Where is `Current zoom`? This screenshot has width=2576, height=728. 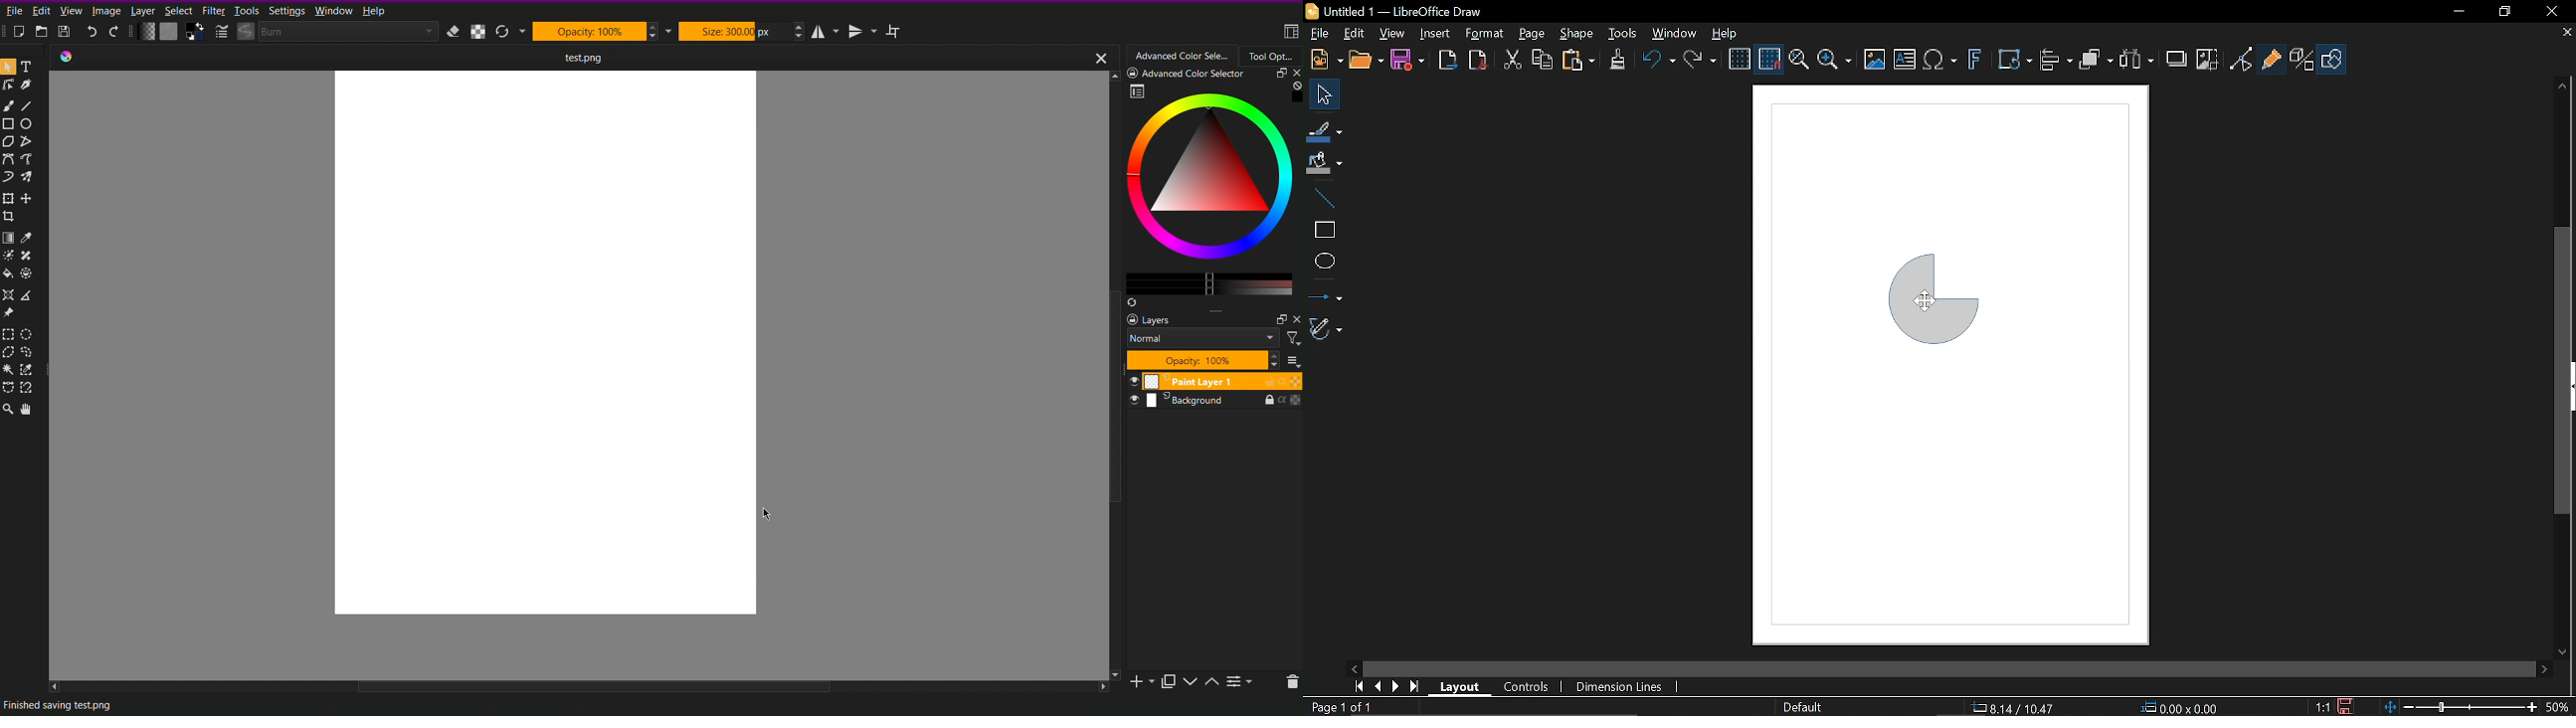 Current zoom is located at coordinates (2561, 707).